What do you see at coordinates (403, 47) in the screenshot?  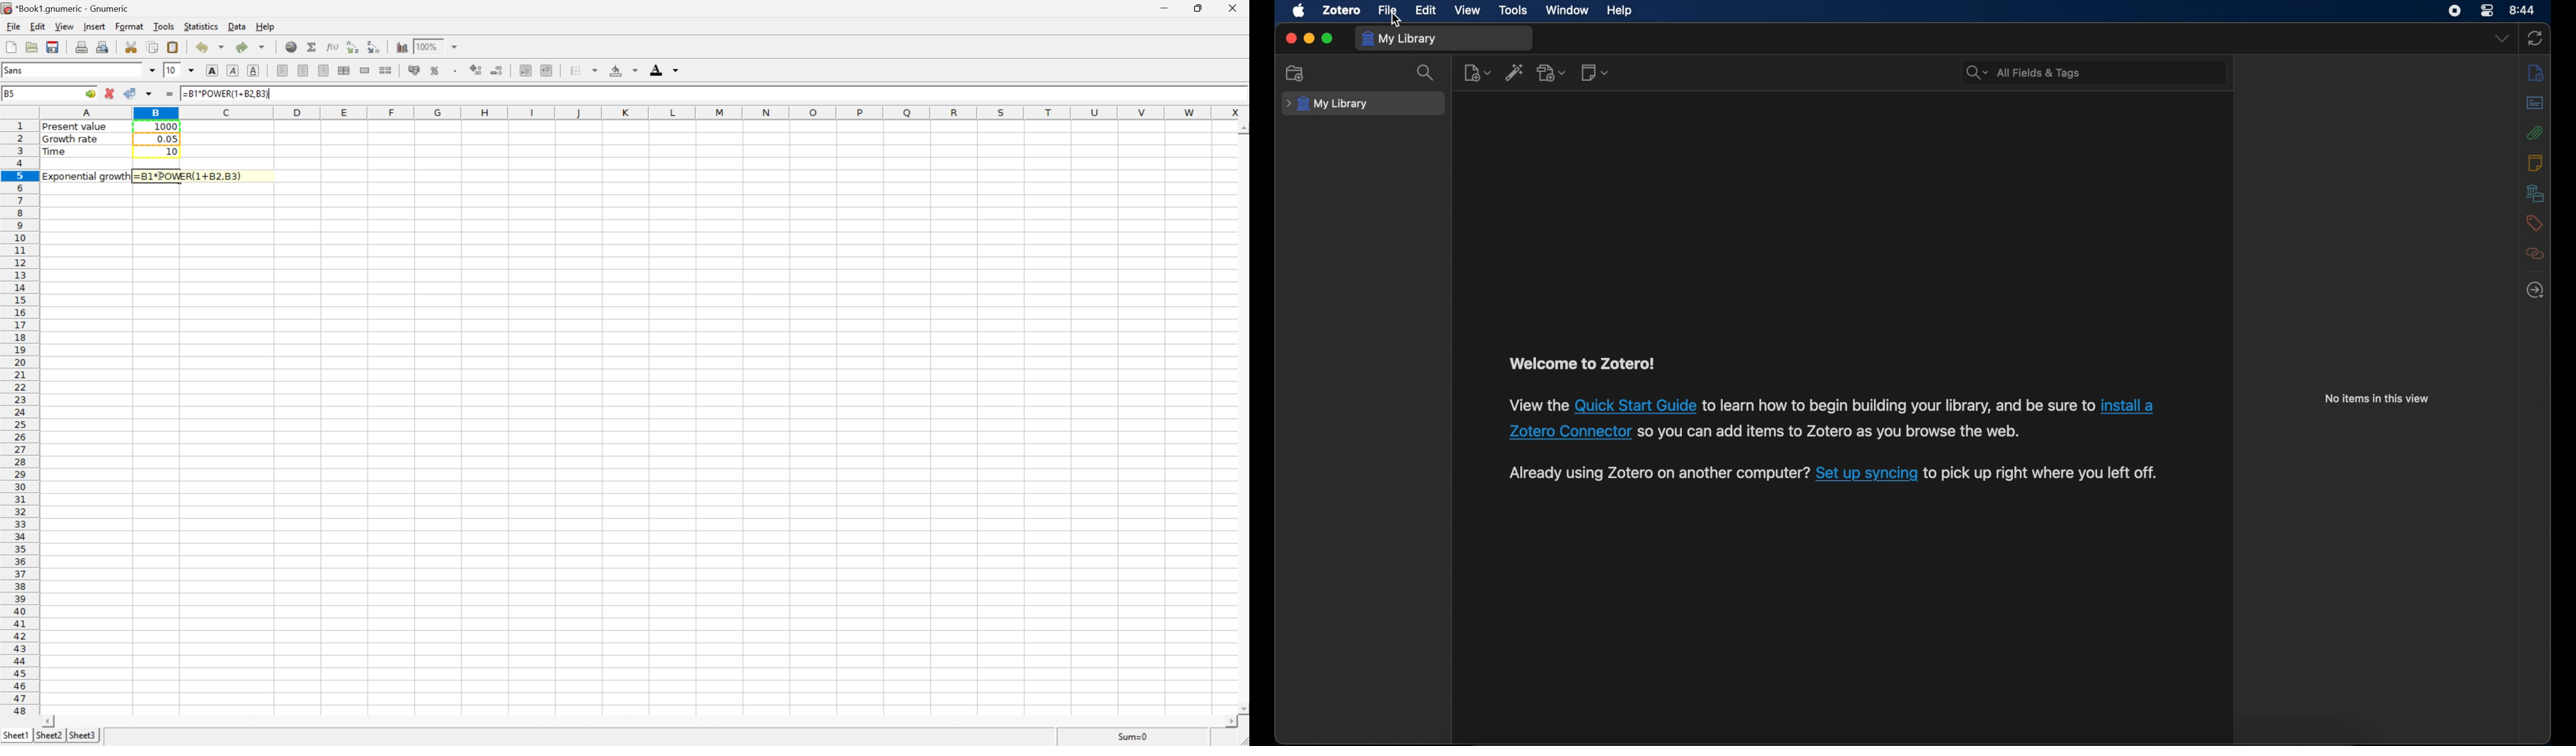 I see `Insert chart` at bounding box center [403, 47].